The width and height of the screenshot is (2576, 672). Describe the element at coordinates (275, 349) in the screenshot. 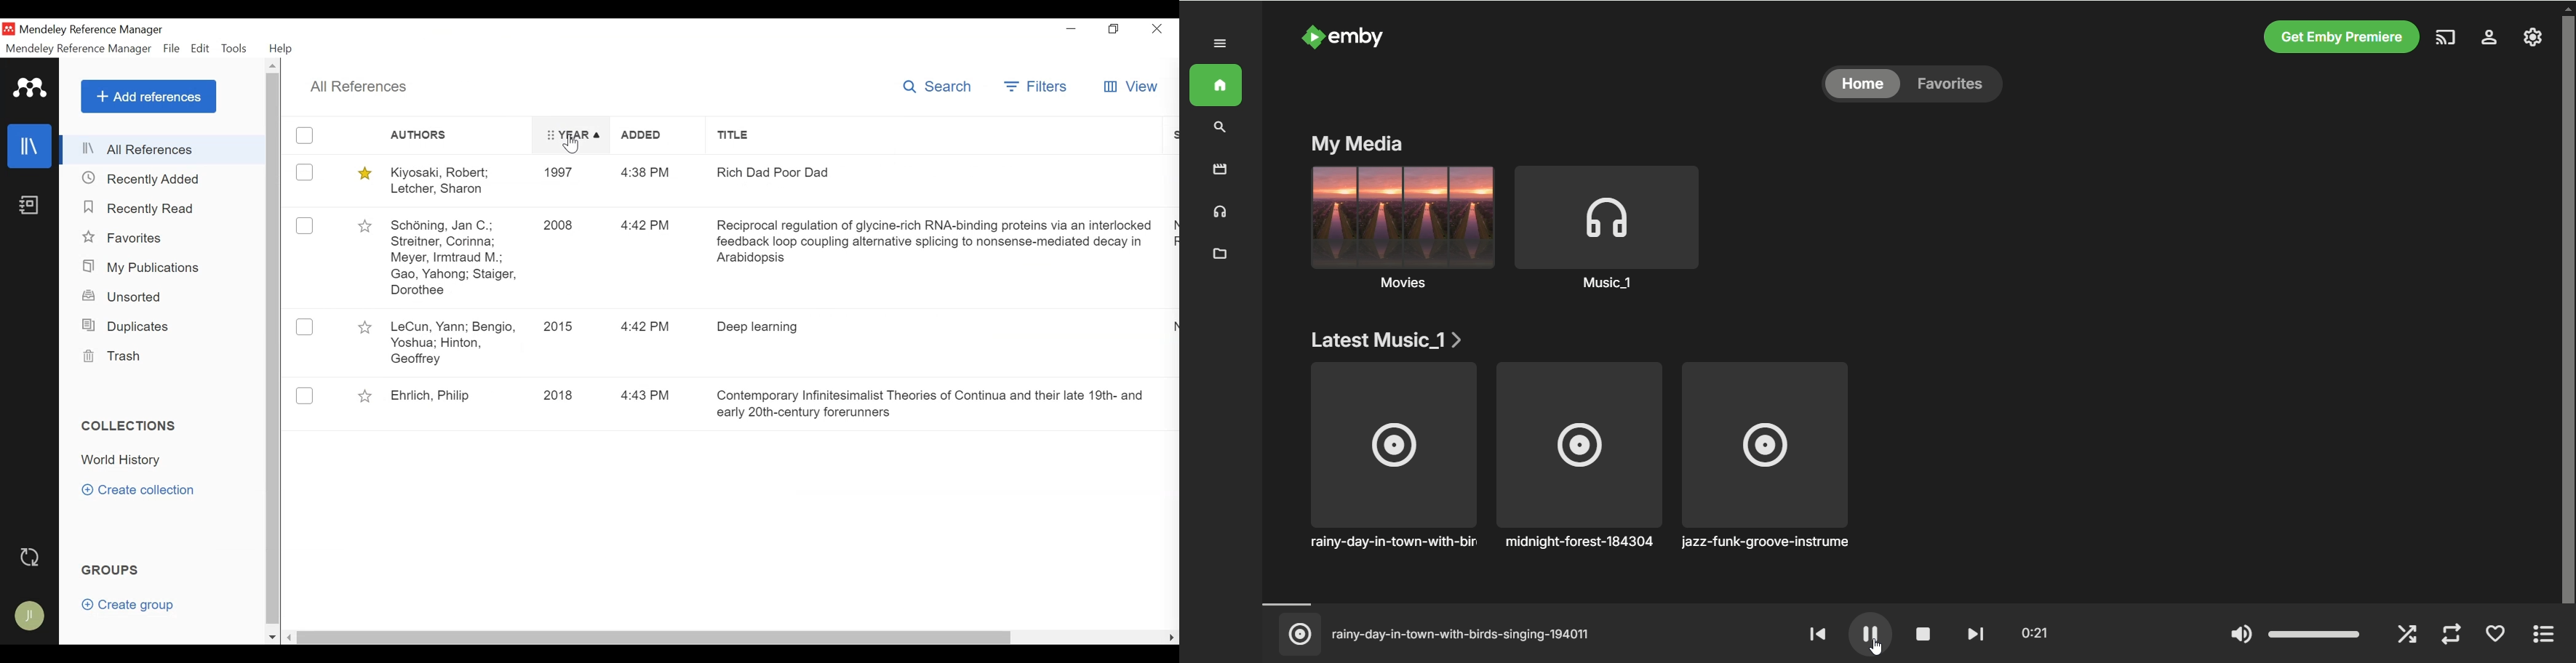

I see `Scroll ` at that location.